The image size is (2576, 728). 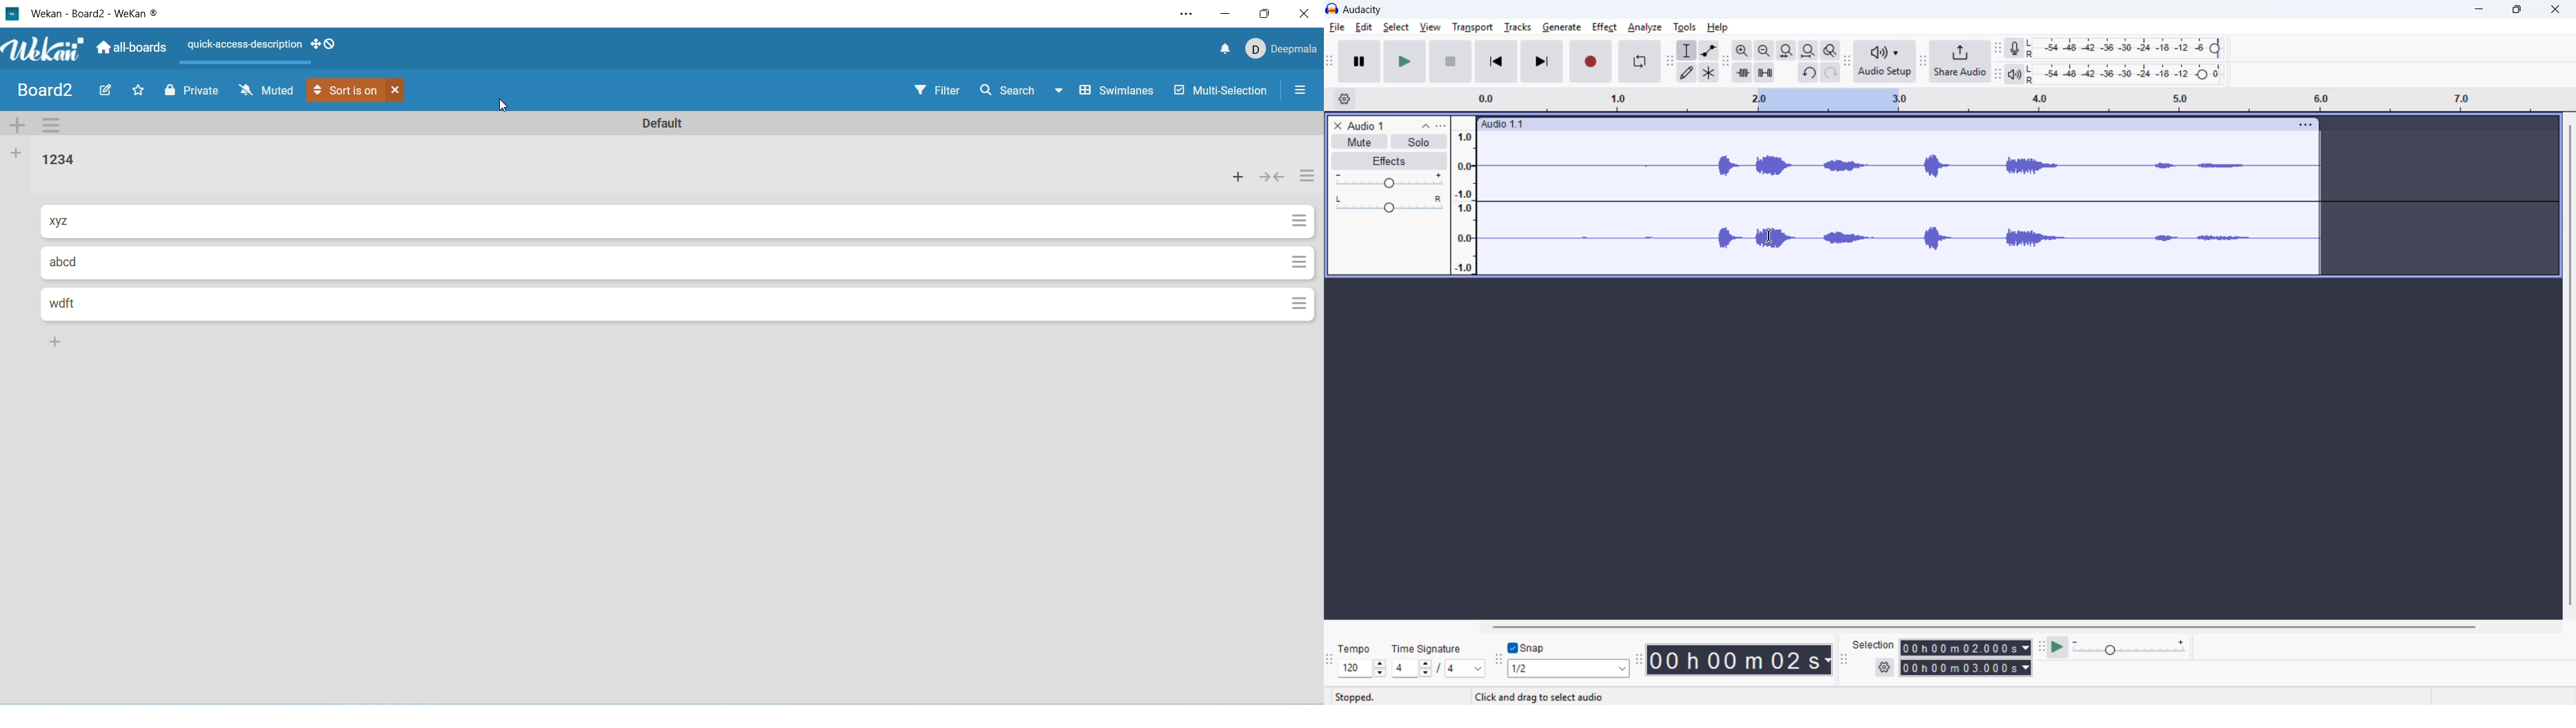 I want to click on search, so click(x=1021, y=92).